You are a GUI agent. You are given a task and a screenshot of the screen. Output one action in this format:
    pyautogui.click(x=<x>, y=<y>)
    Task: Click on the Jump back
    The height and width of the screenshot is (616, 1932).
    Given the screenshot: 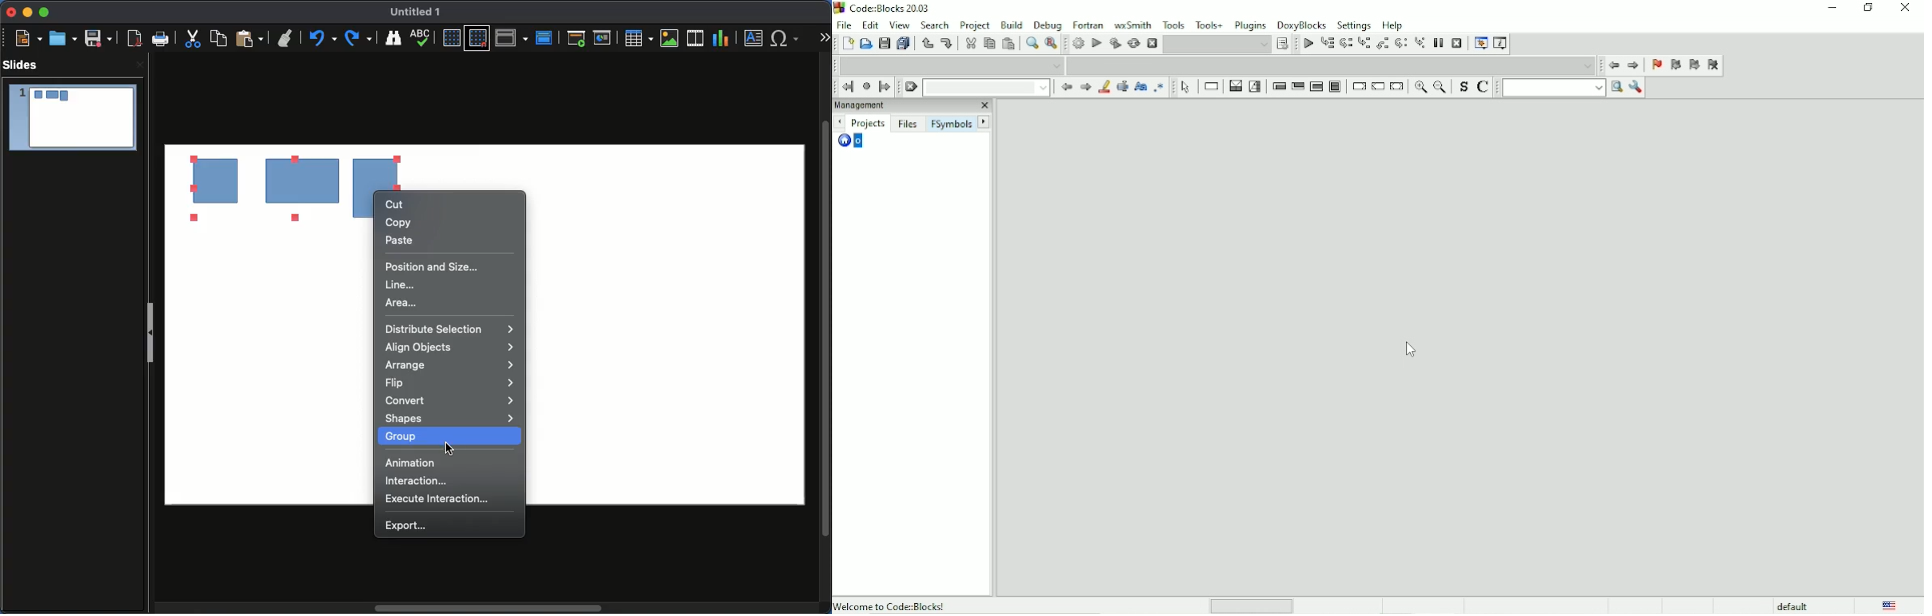 What is the action you would take?
    pyautogui.click(x=1612, y=65)
    